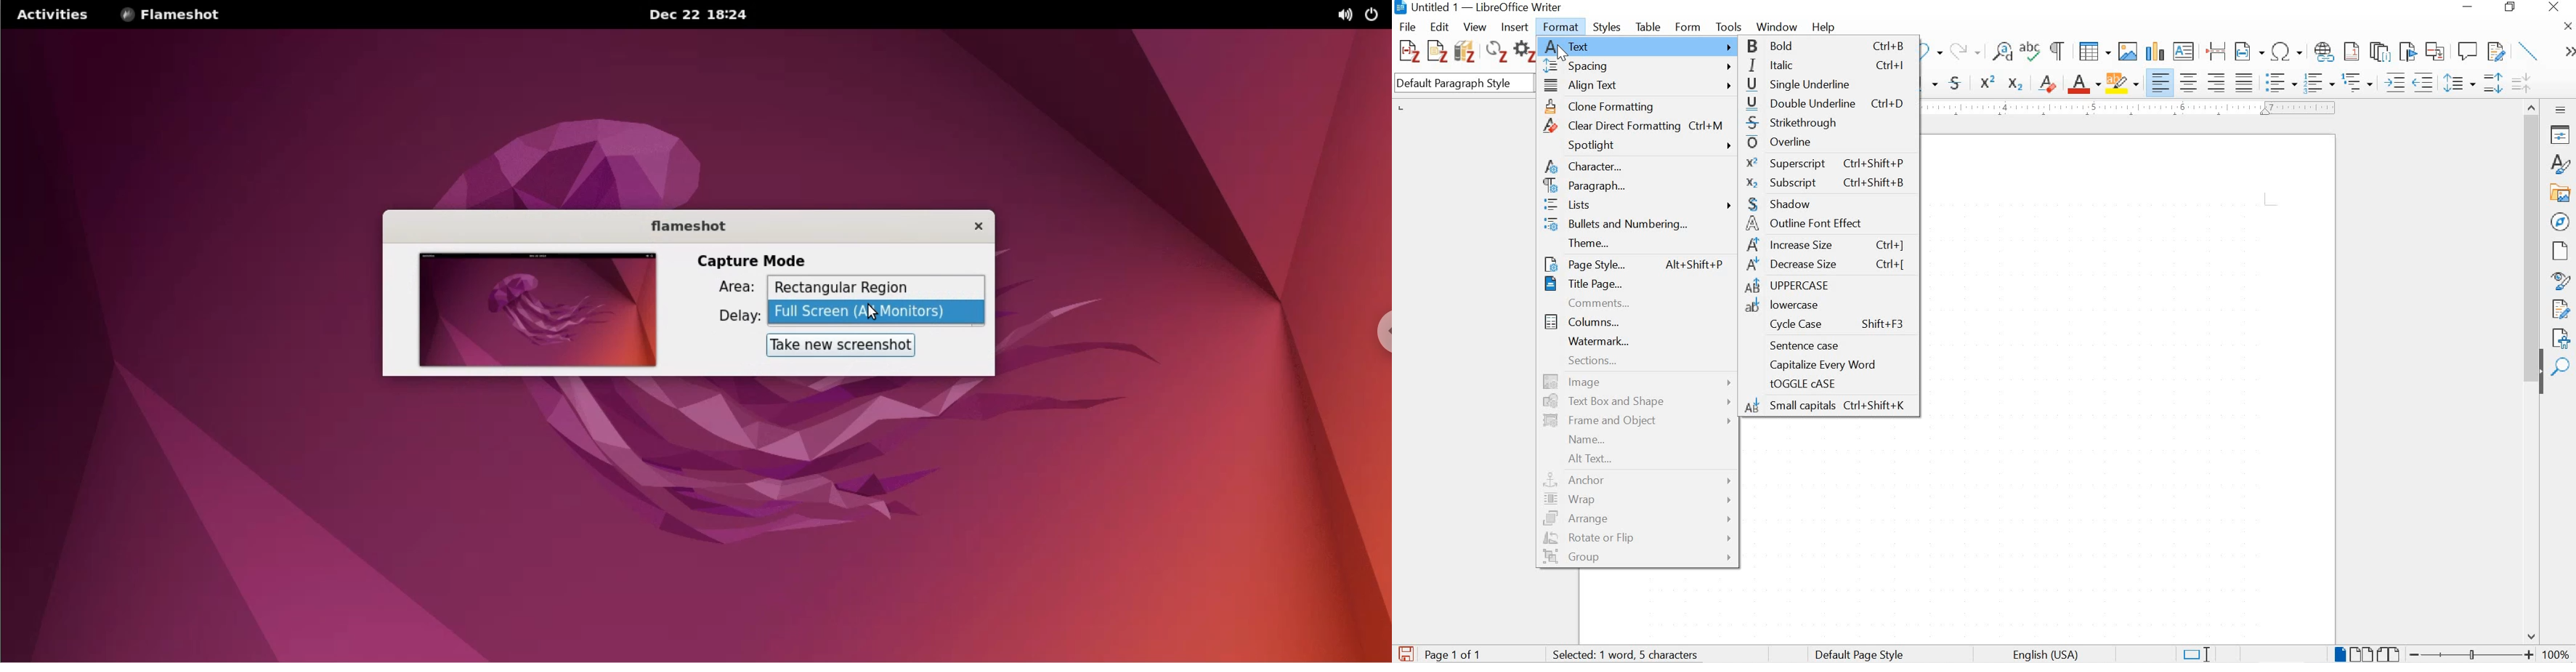 This screenshot has width=2576, height=672. What do you see at coordinates (1629, 655) in the screenshot?
I see `1 word and 5 character ` at bounding box center [1629, 655].